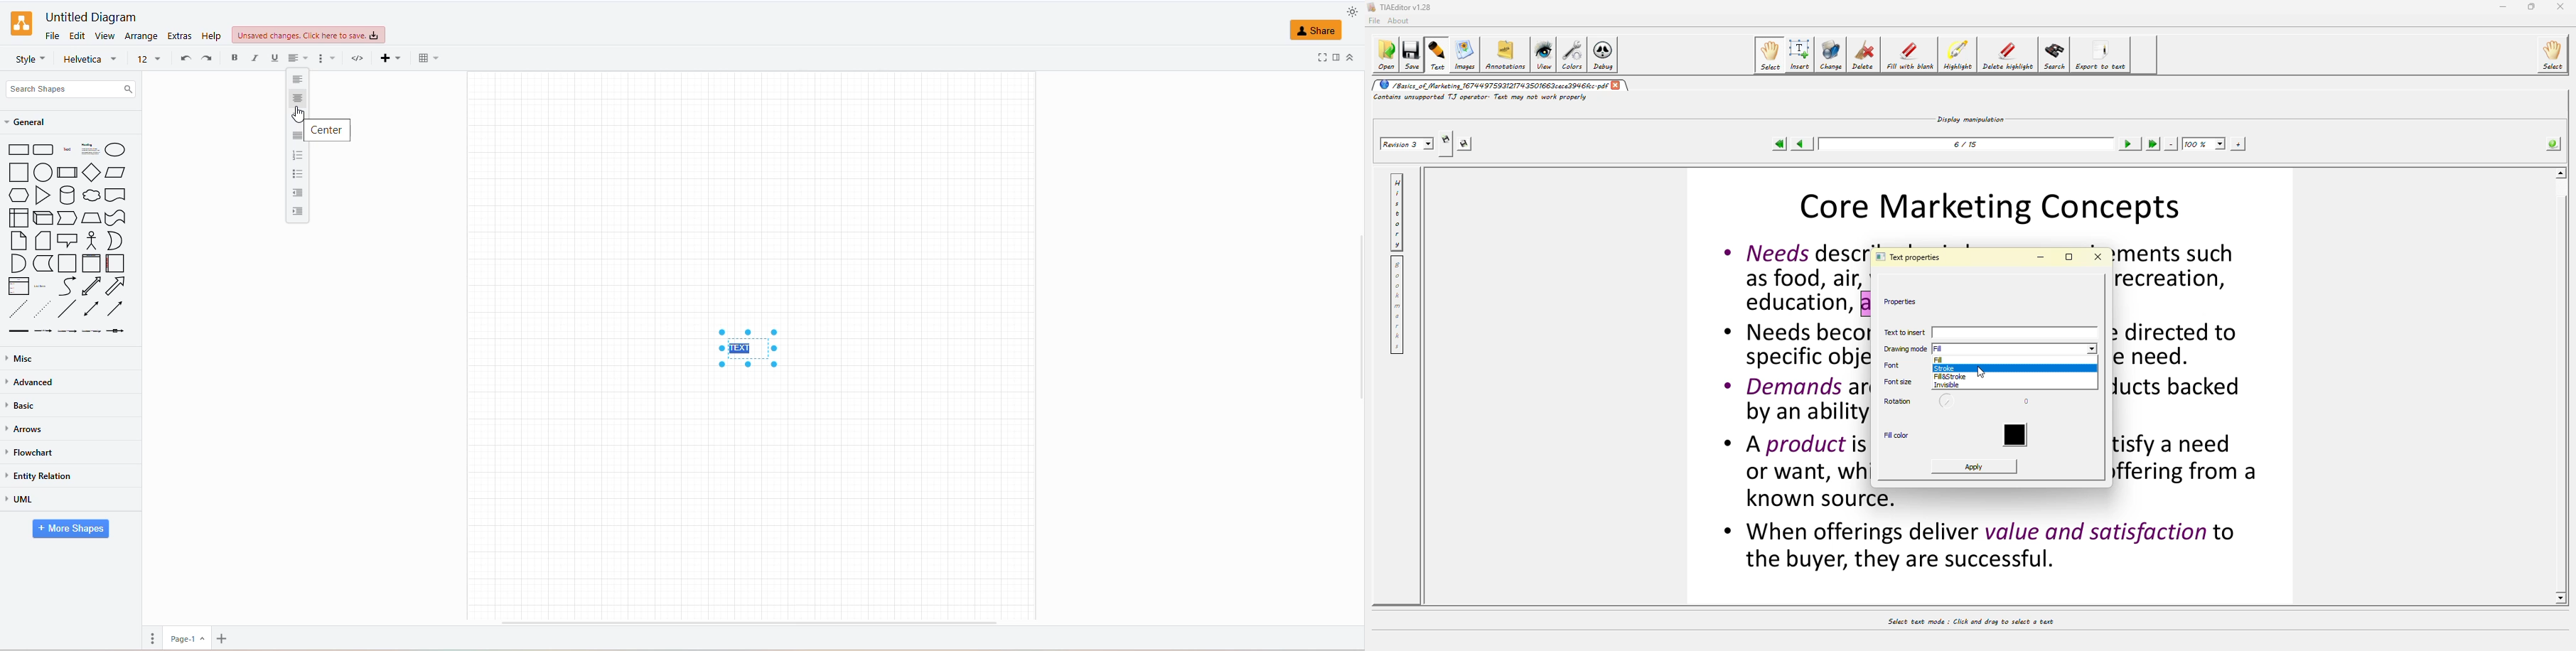  I want to click on untitled diagram, so click(87, 17).